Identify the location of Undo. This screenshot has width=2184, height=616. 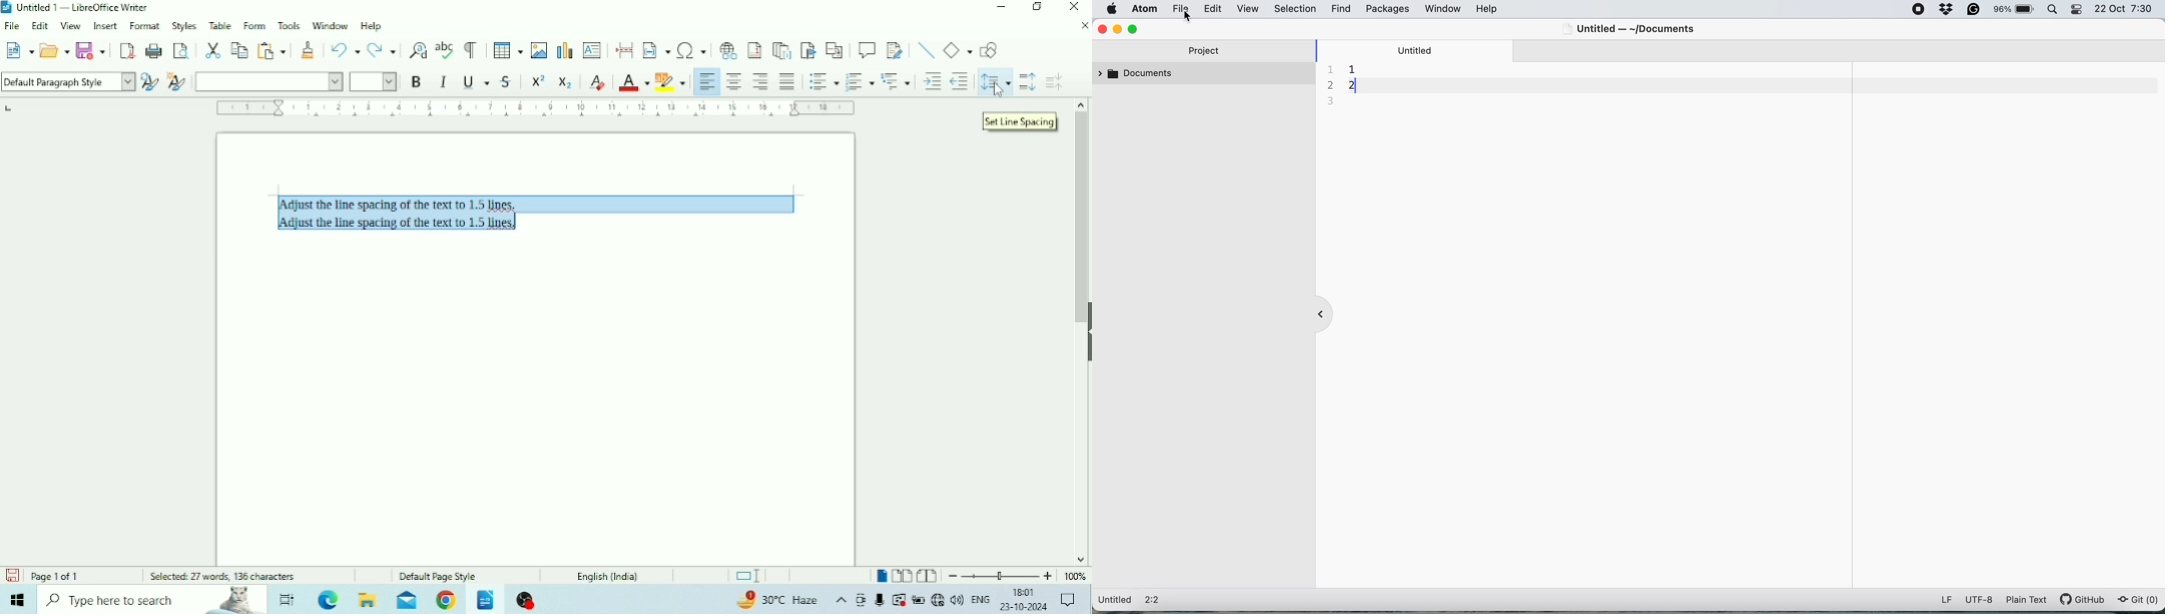
(345, 49).